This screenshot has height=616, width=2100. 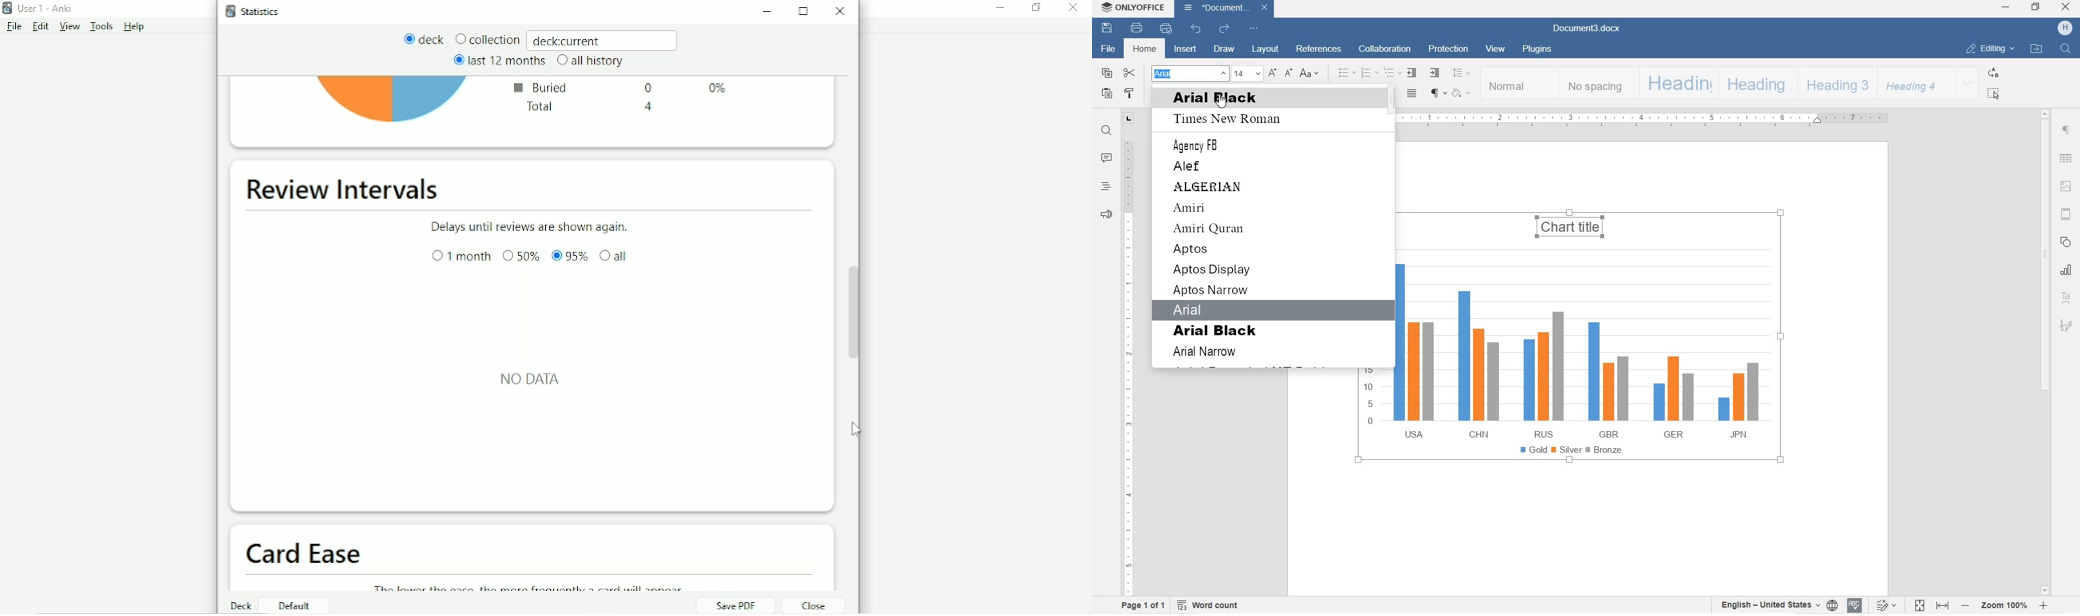 What do you see at coordinates (1211, 229) in the screenshot?
I see `AMIRI QURAN` at bounding box center [1211, 229].